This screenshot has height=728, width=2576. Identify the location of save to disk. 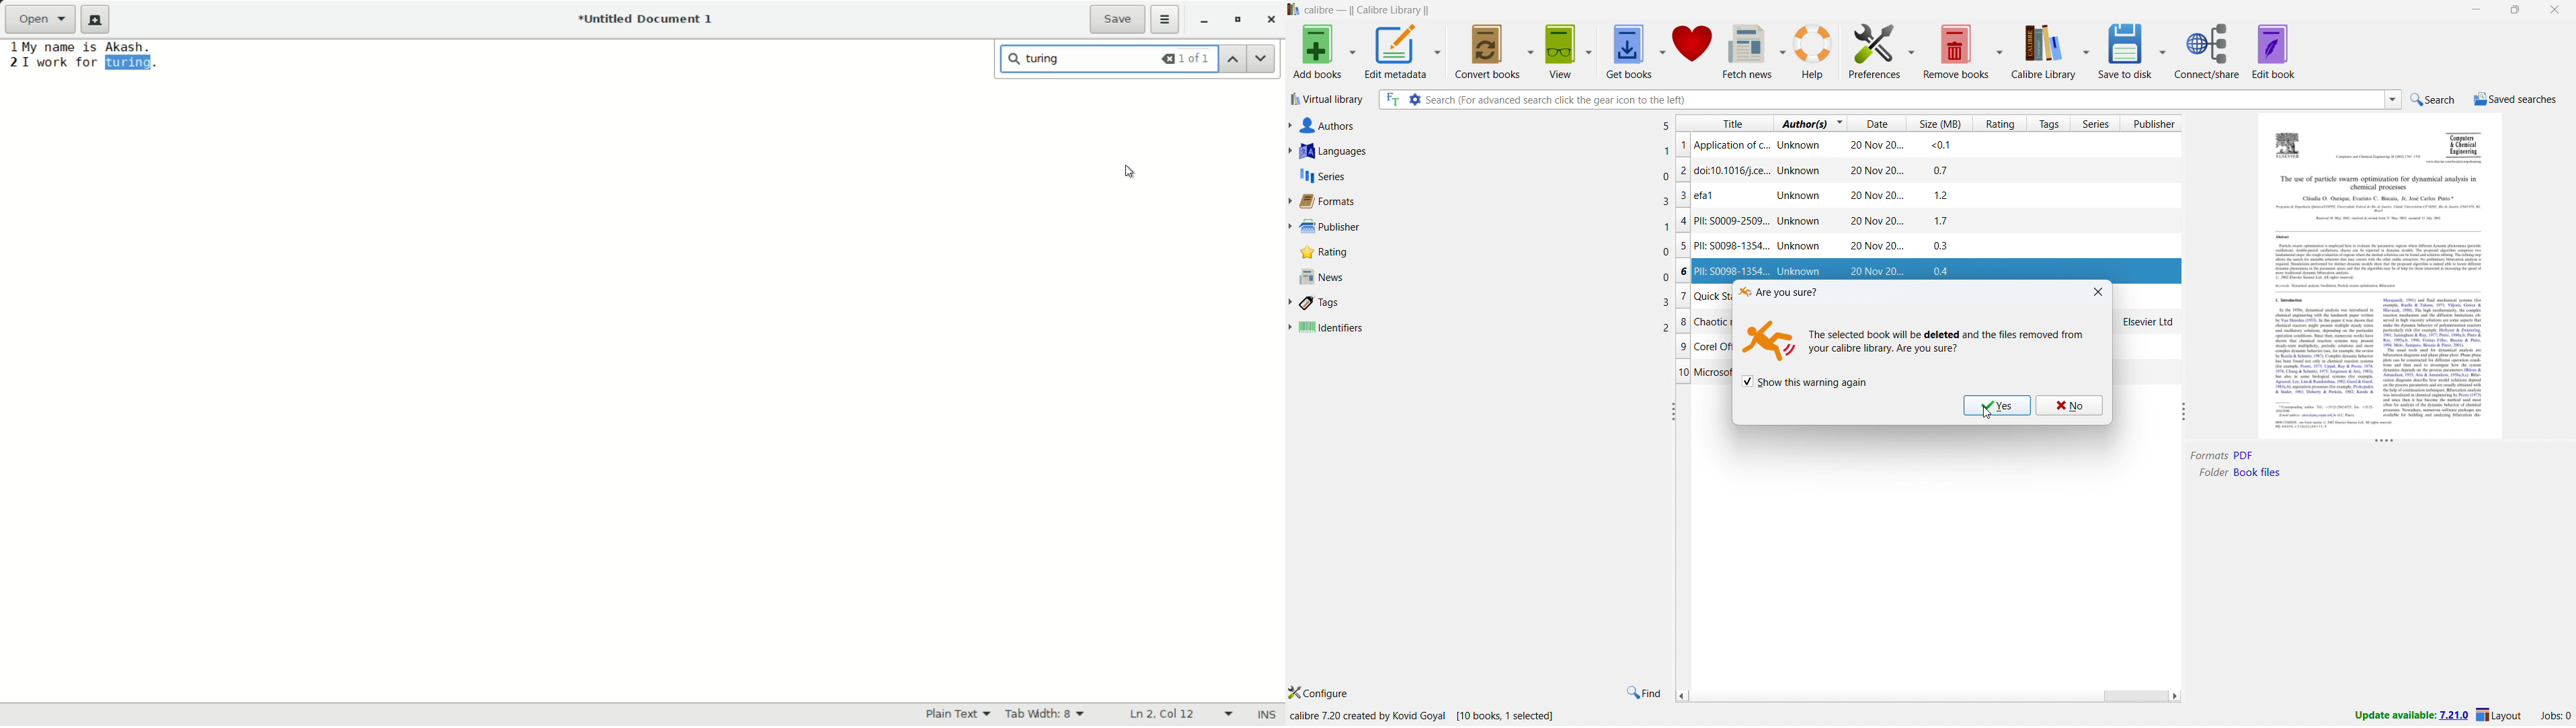
(2126, 50).